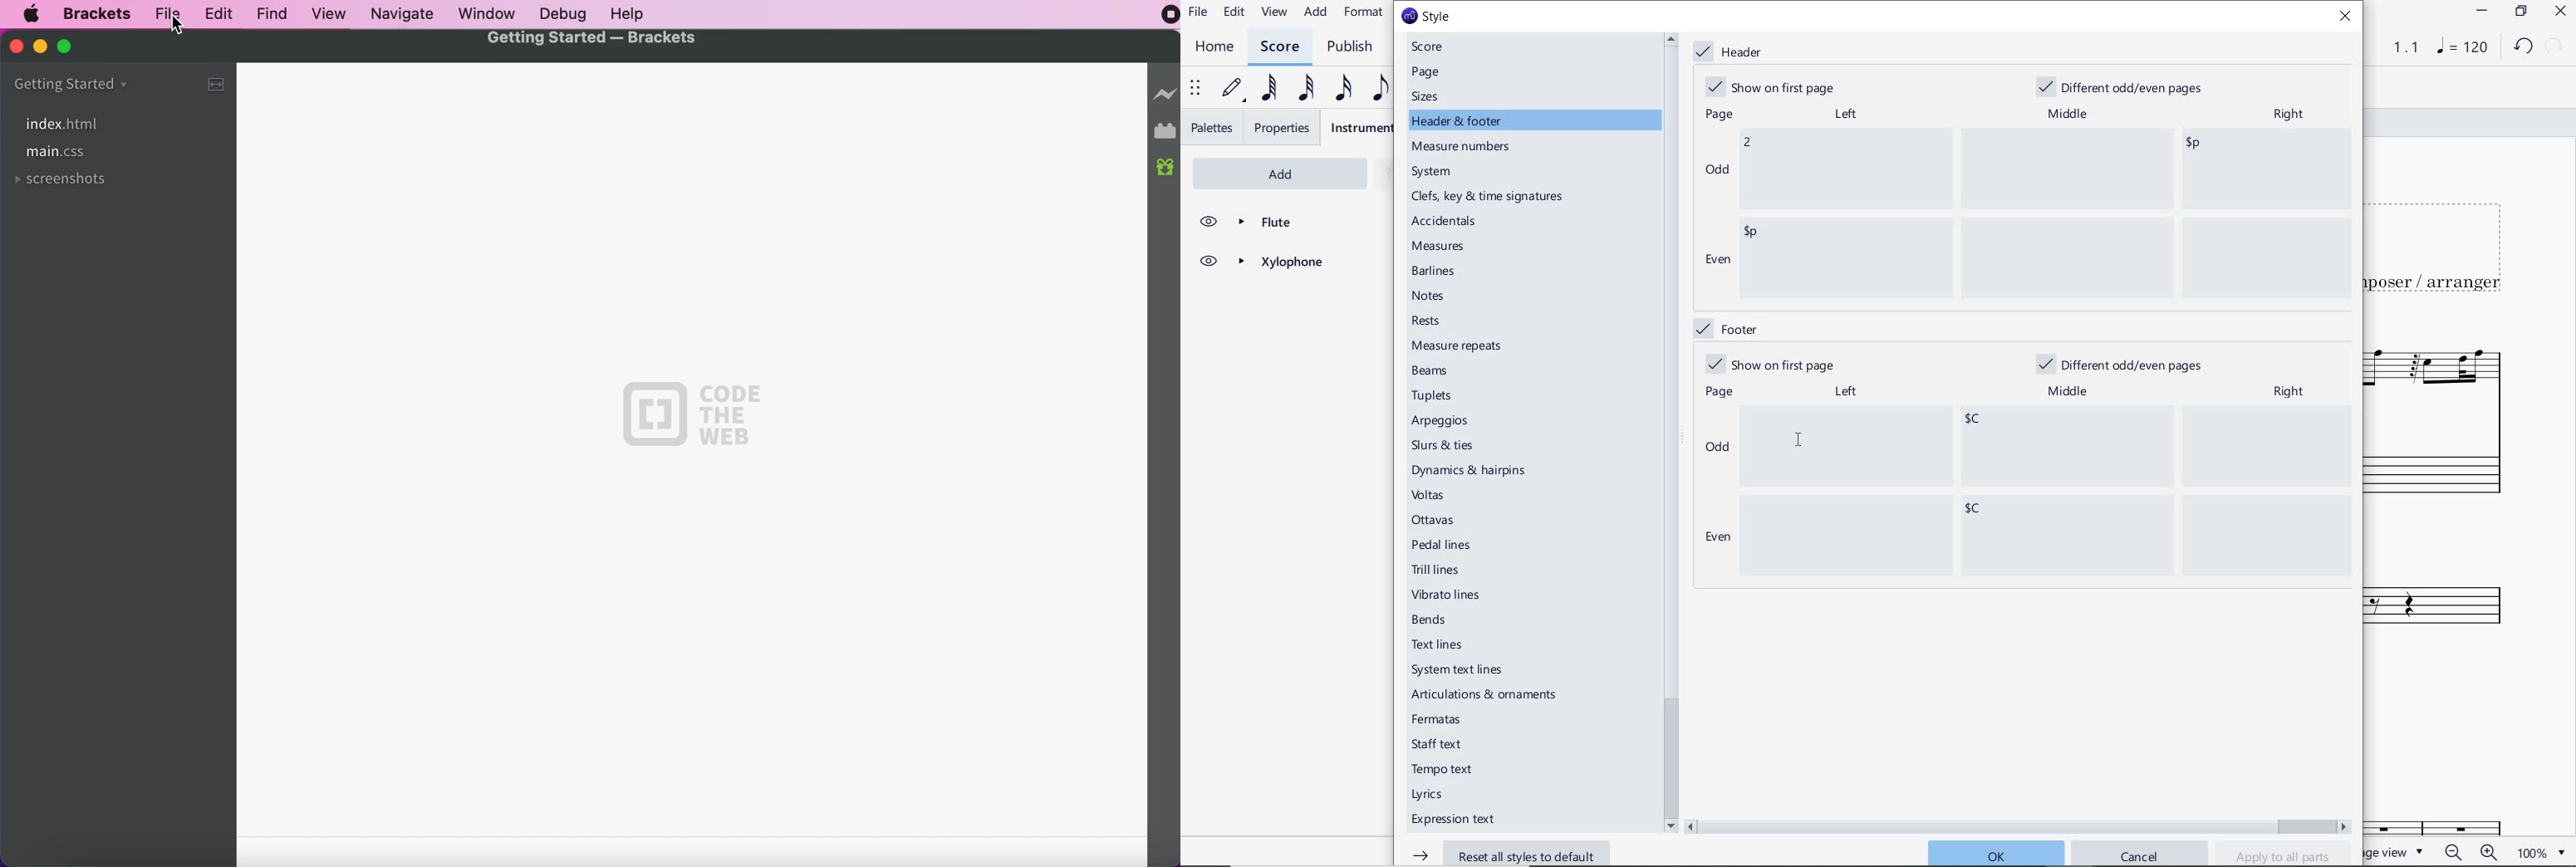 The height and width of the screenshot is (868, 2576). What do you see at coordinates (2046, 213) in the screenshot?
I see `data entered "2"` at bounding box center [2046, 213].